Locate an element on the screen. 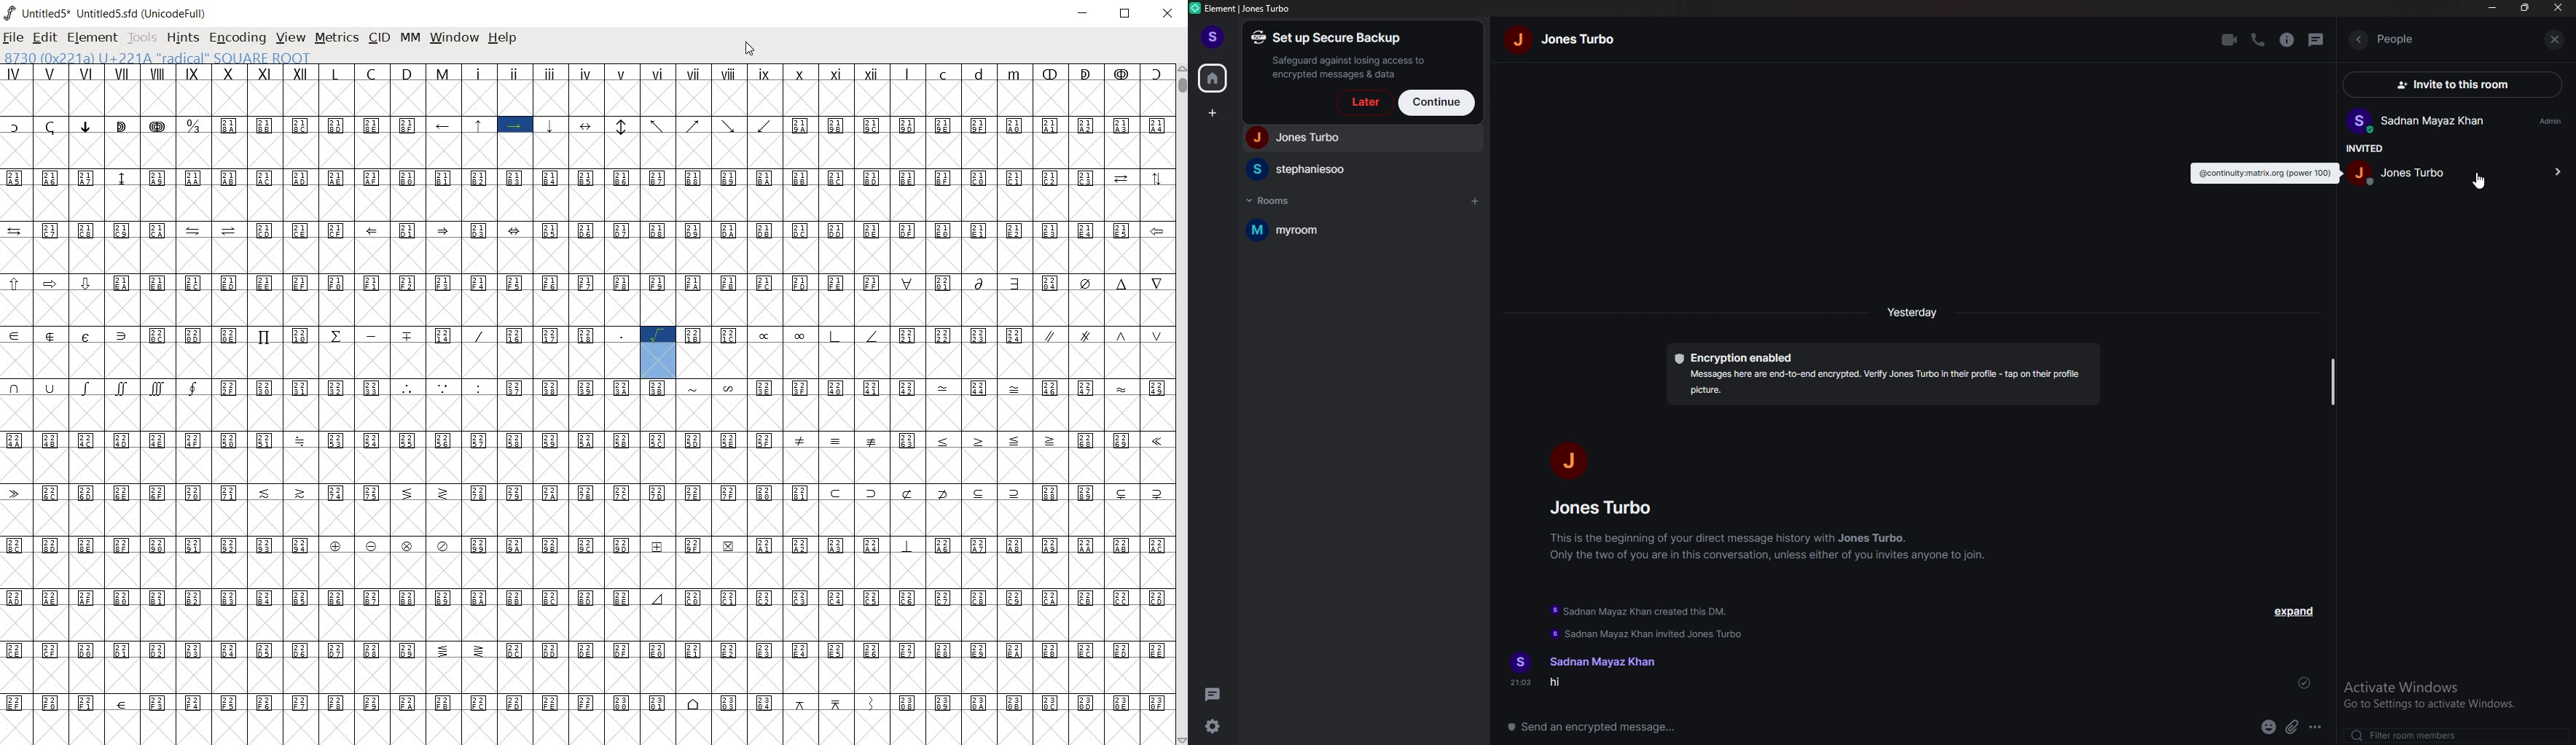  MINIMIZE is located at coordinates (1083, 14).